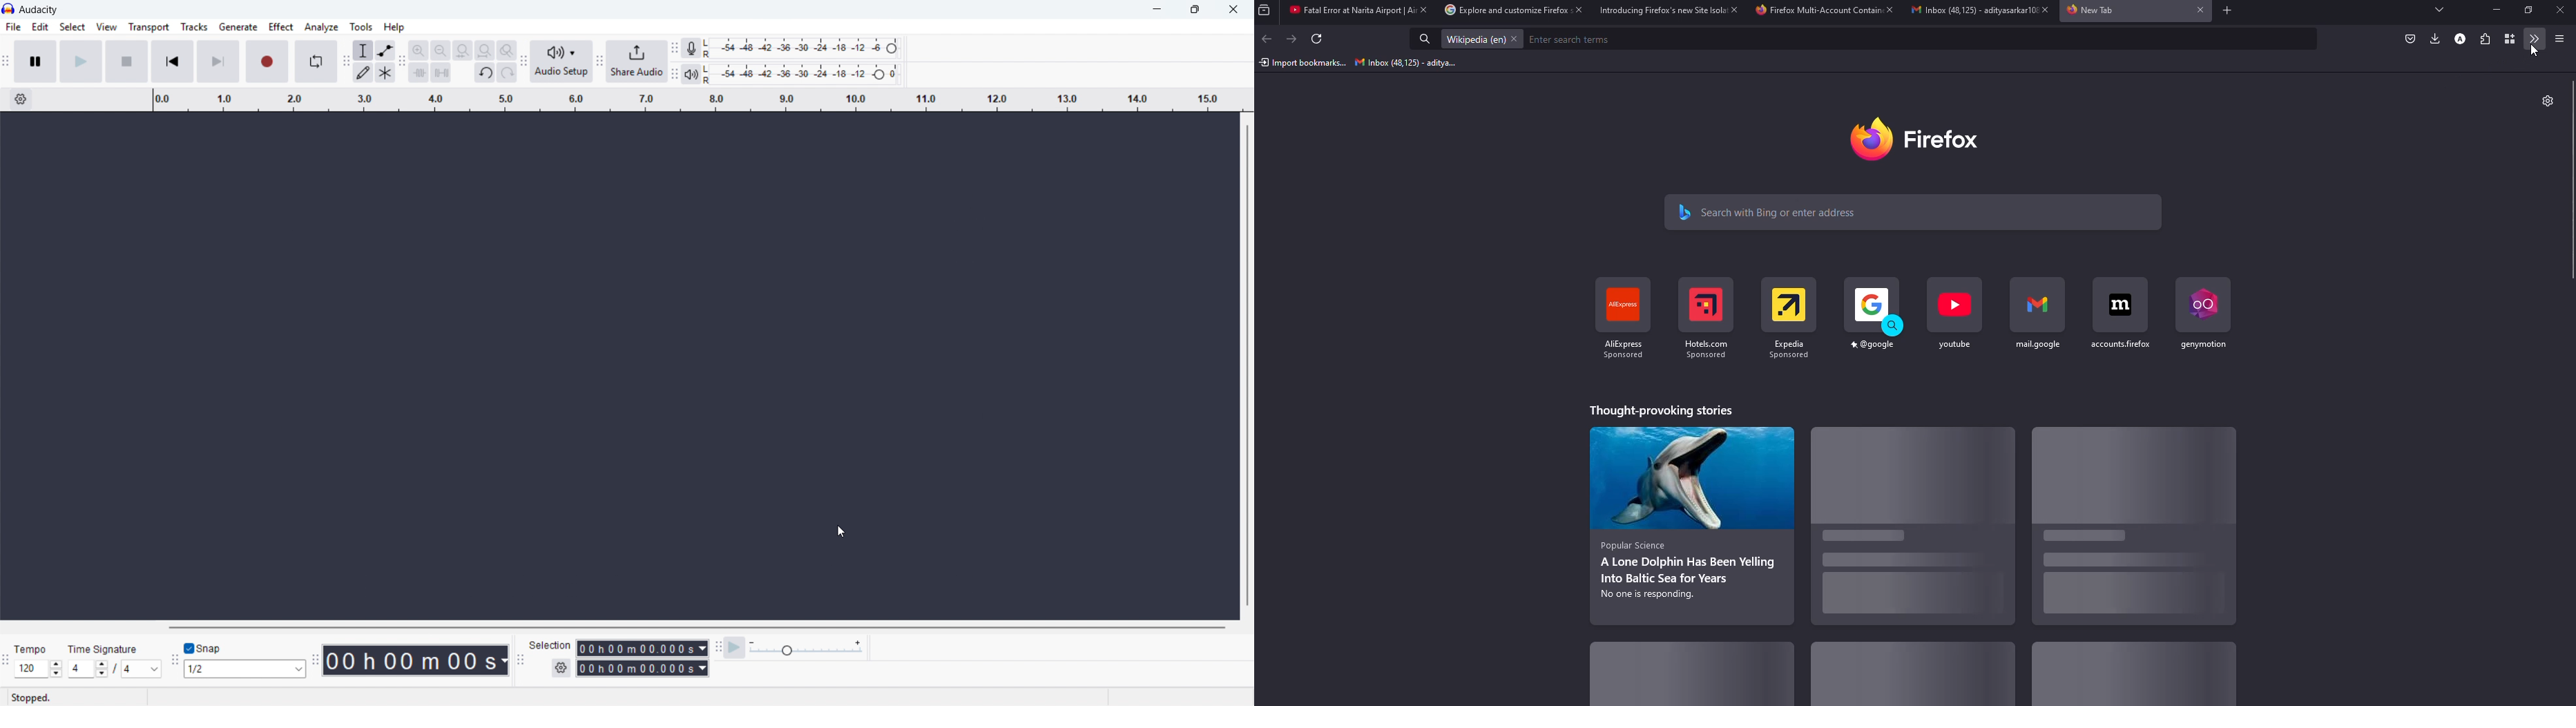 The image size is (2576, 728). What do you see at coordinates (2546, 99) in the screenshot?
I see `settings` at bounding box center [2546, 99].